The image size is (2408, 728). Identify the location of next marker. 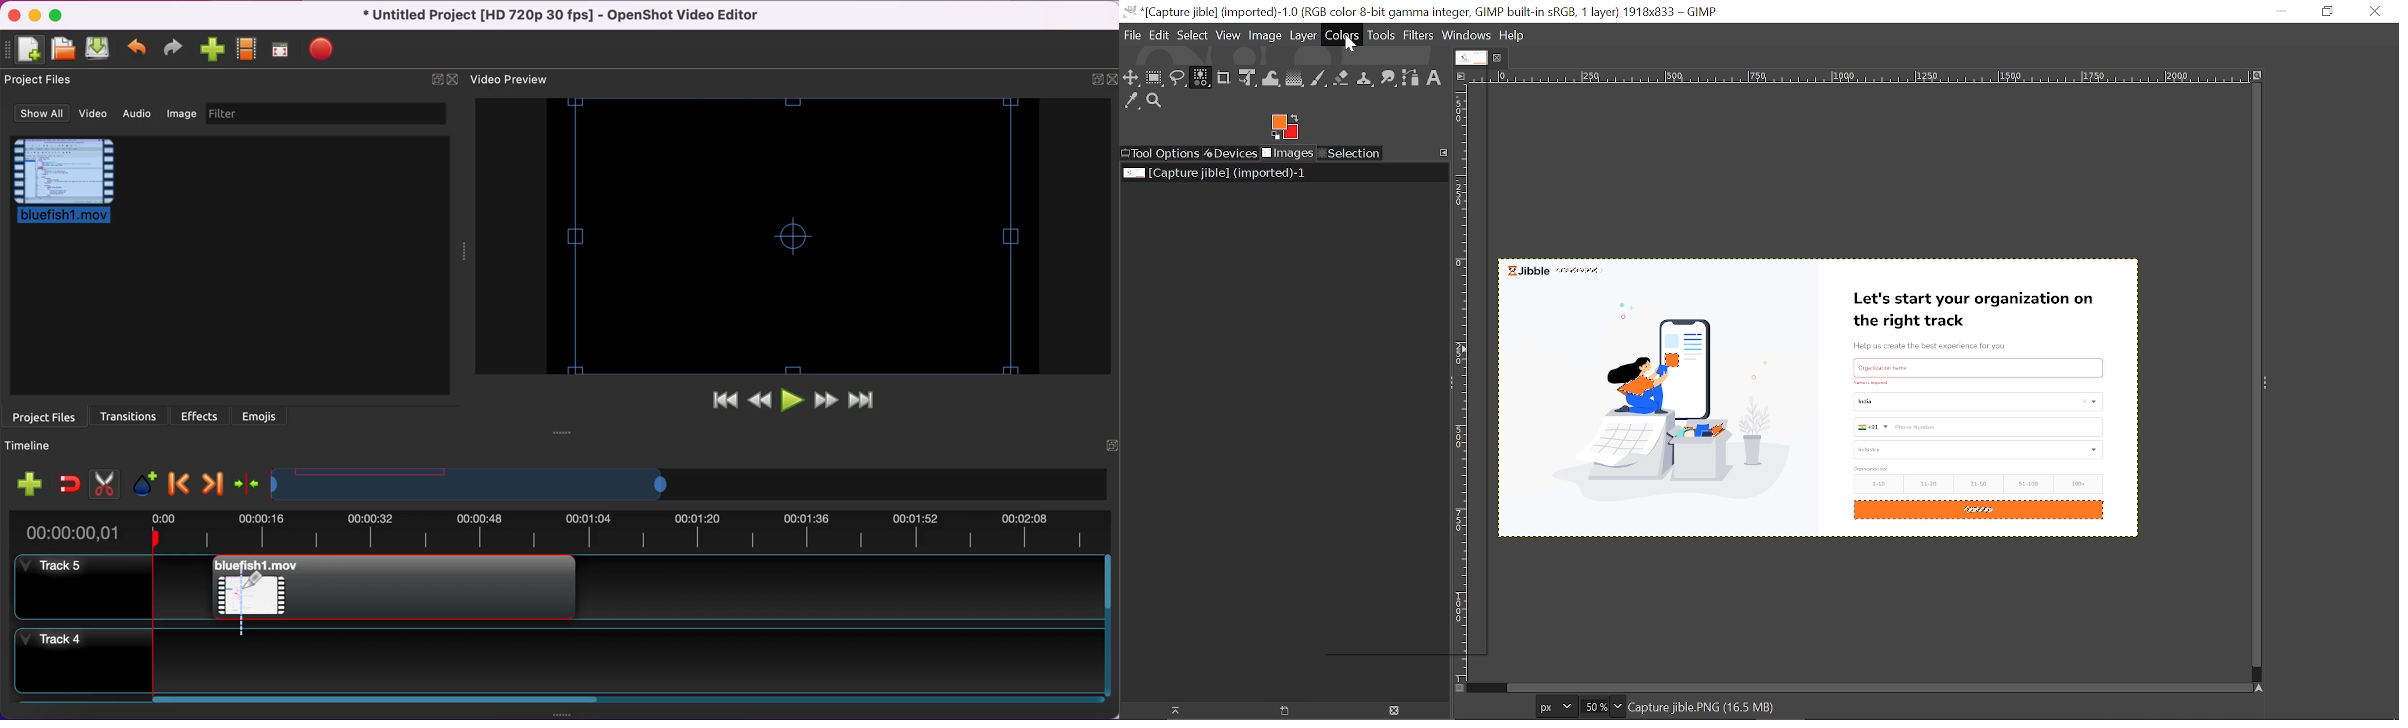
(210, 482).